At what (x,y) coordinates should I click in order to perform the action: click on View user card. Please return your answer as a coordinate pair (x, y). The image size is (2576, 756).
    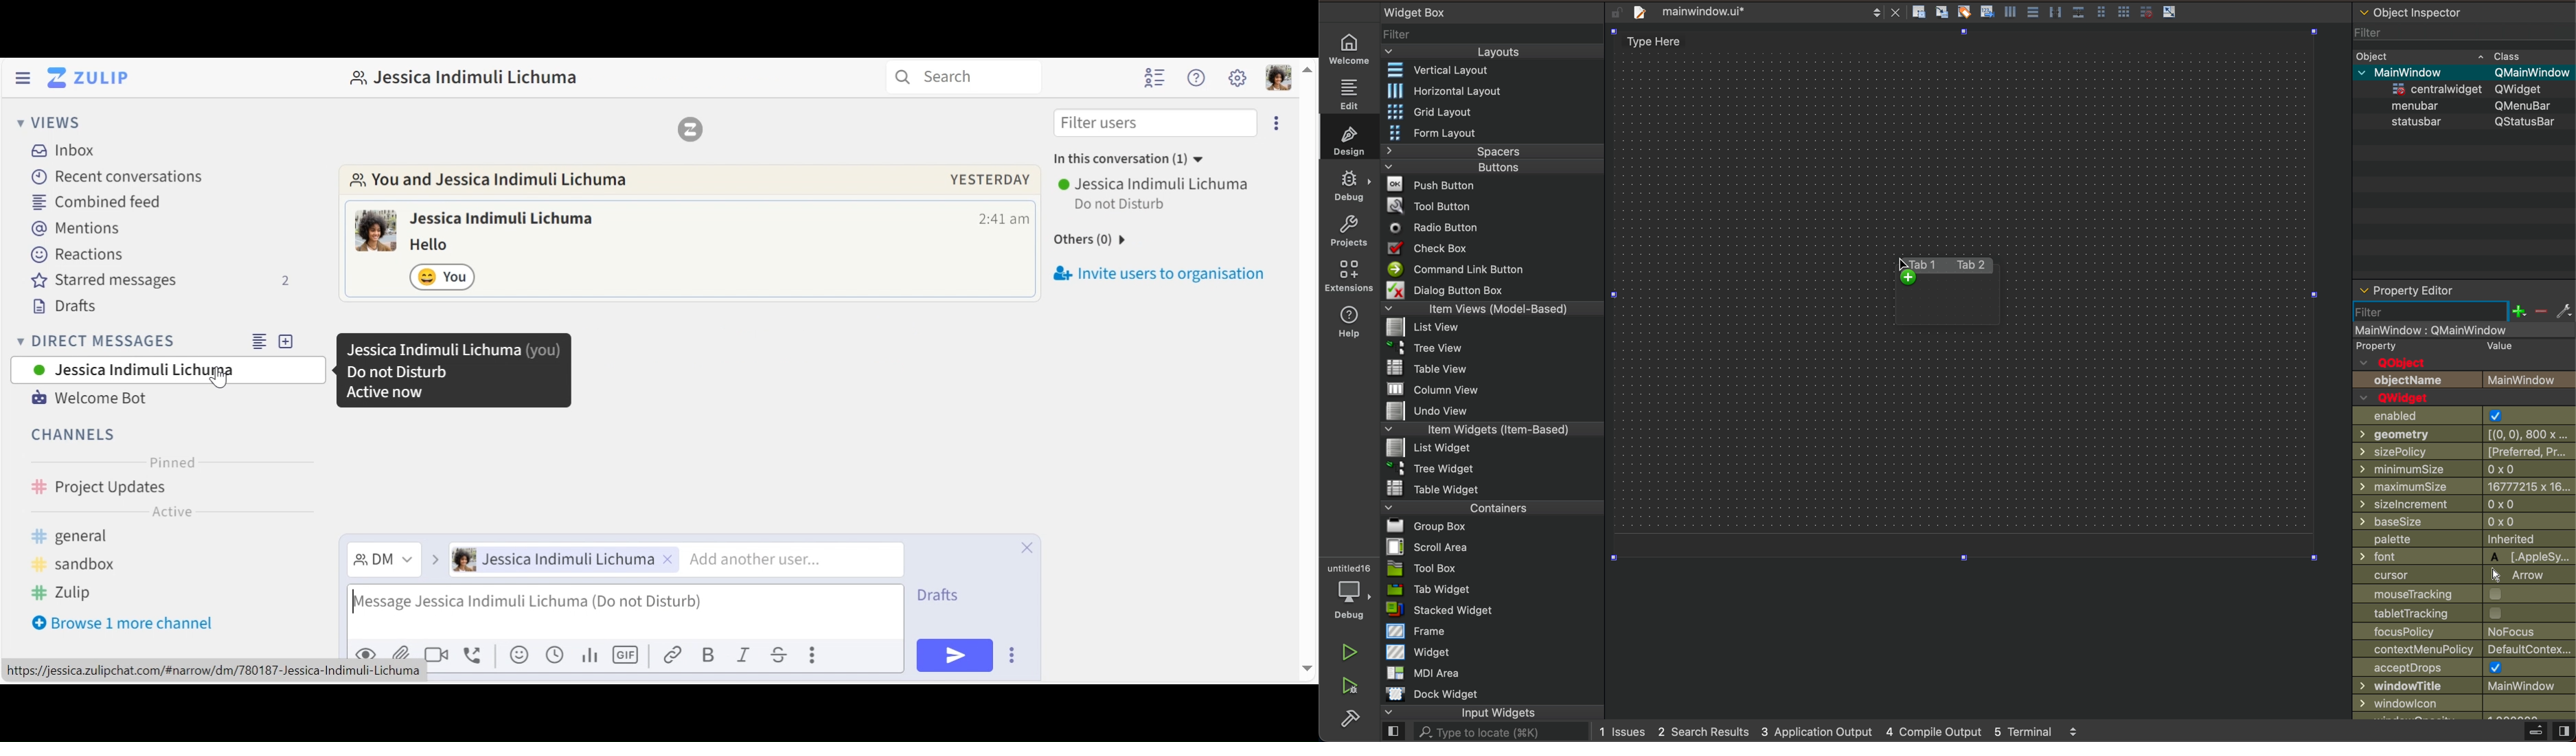
    Looking at the image, I should click on (376, 230).